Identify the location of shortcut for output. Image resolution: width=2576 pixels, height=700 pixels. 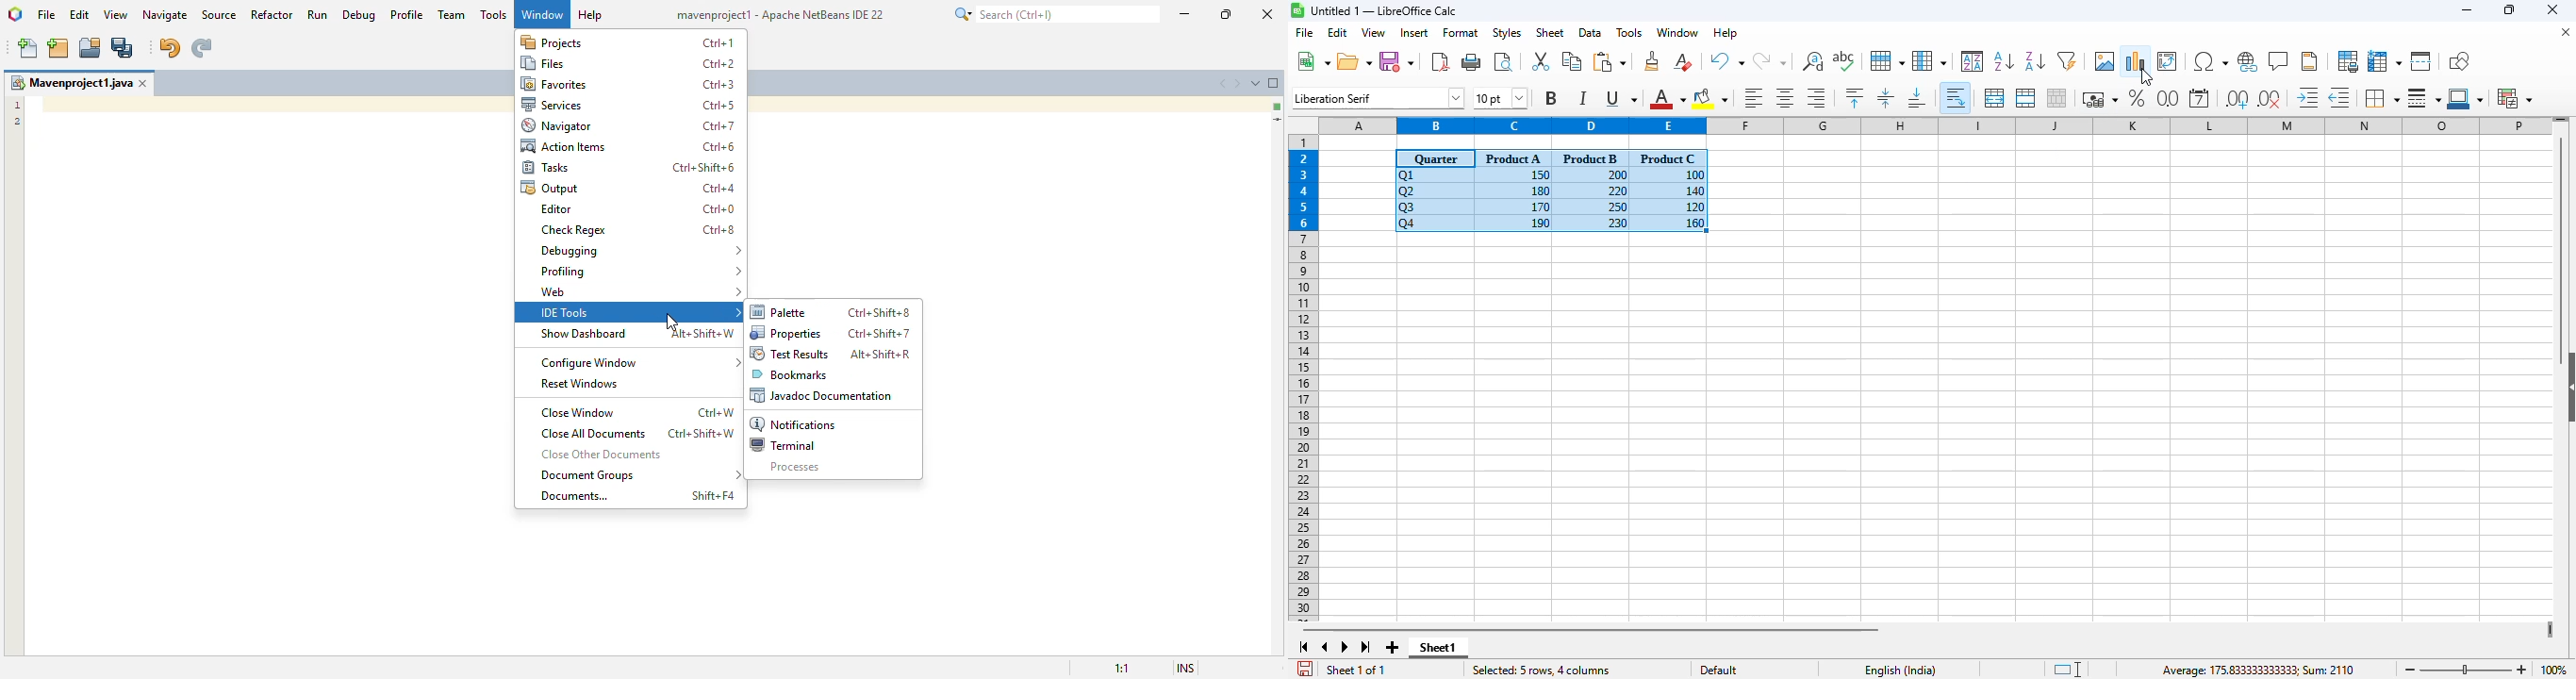
(718, 188).